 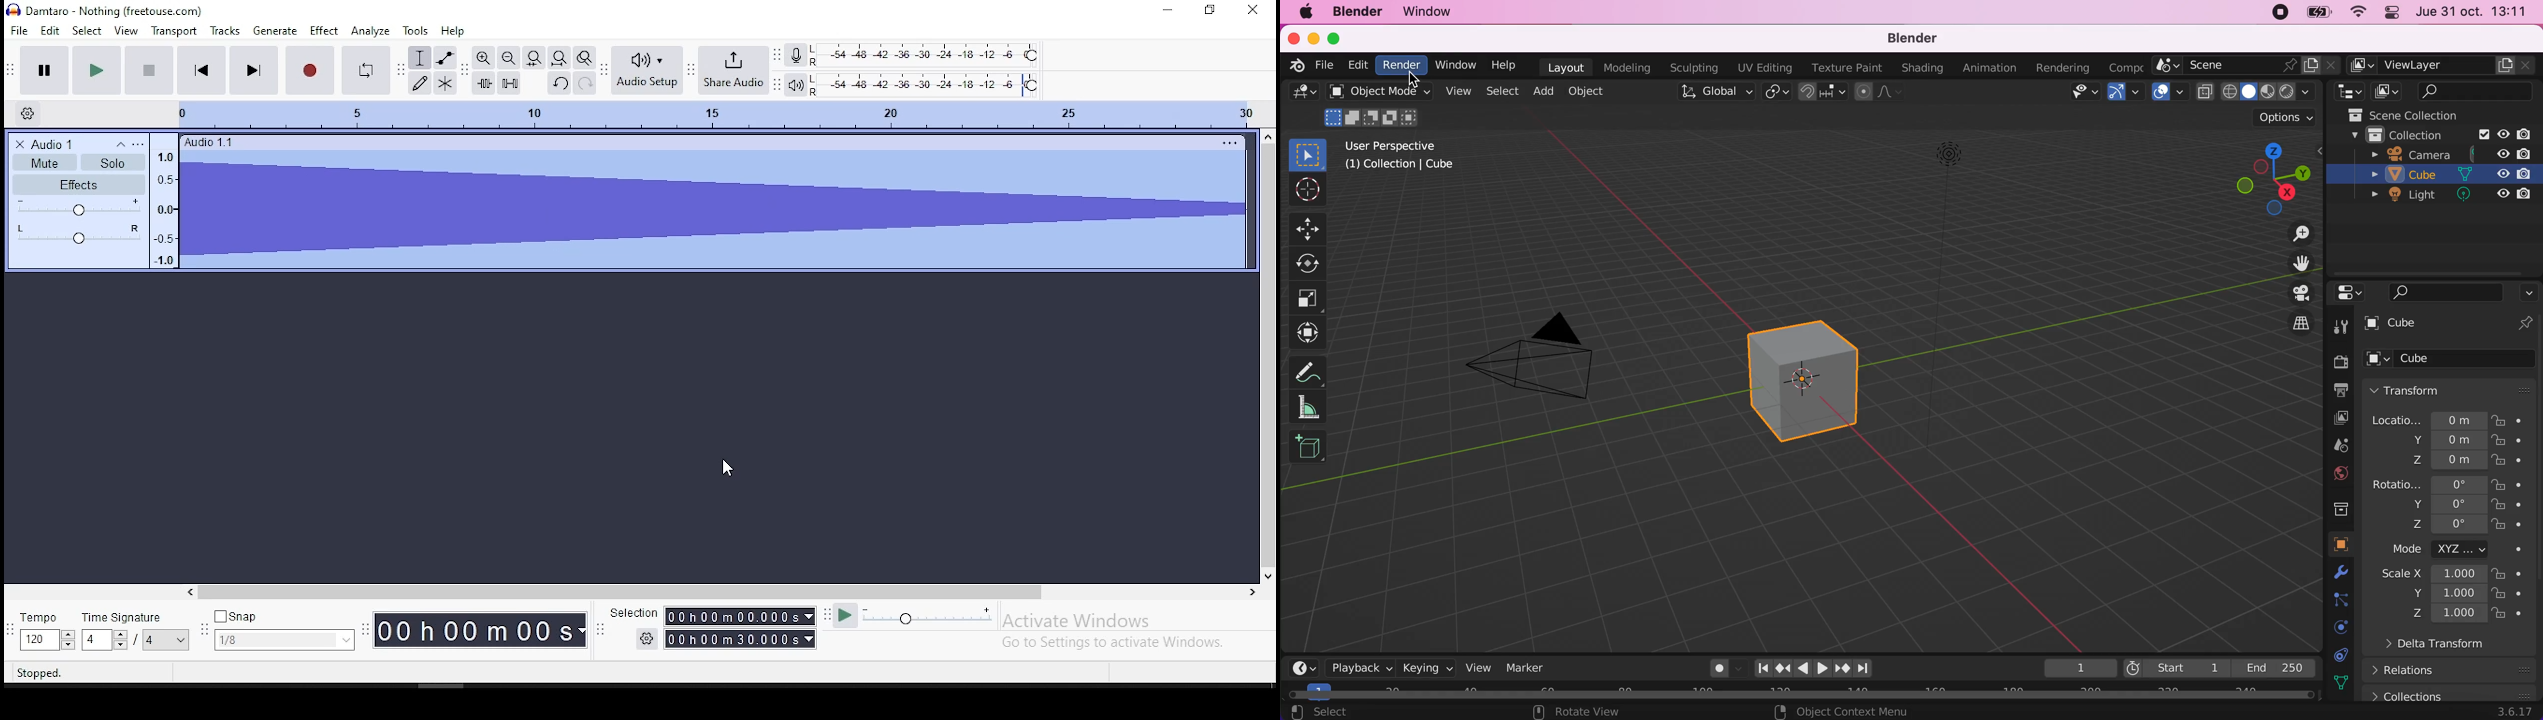 I want to click on Show gizmo, so click(x=2126, y=95).